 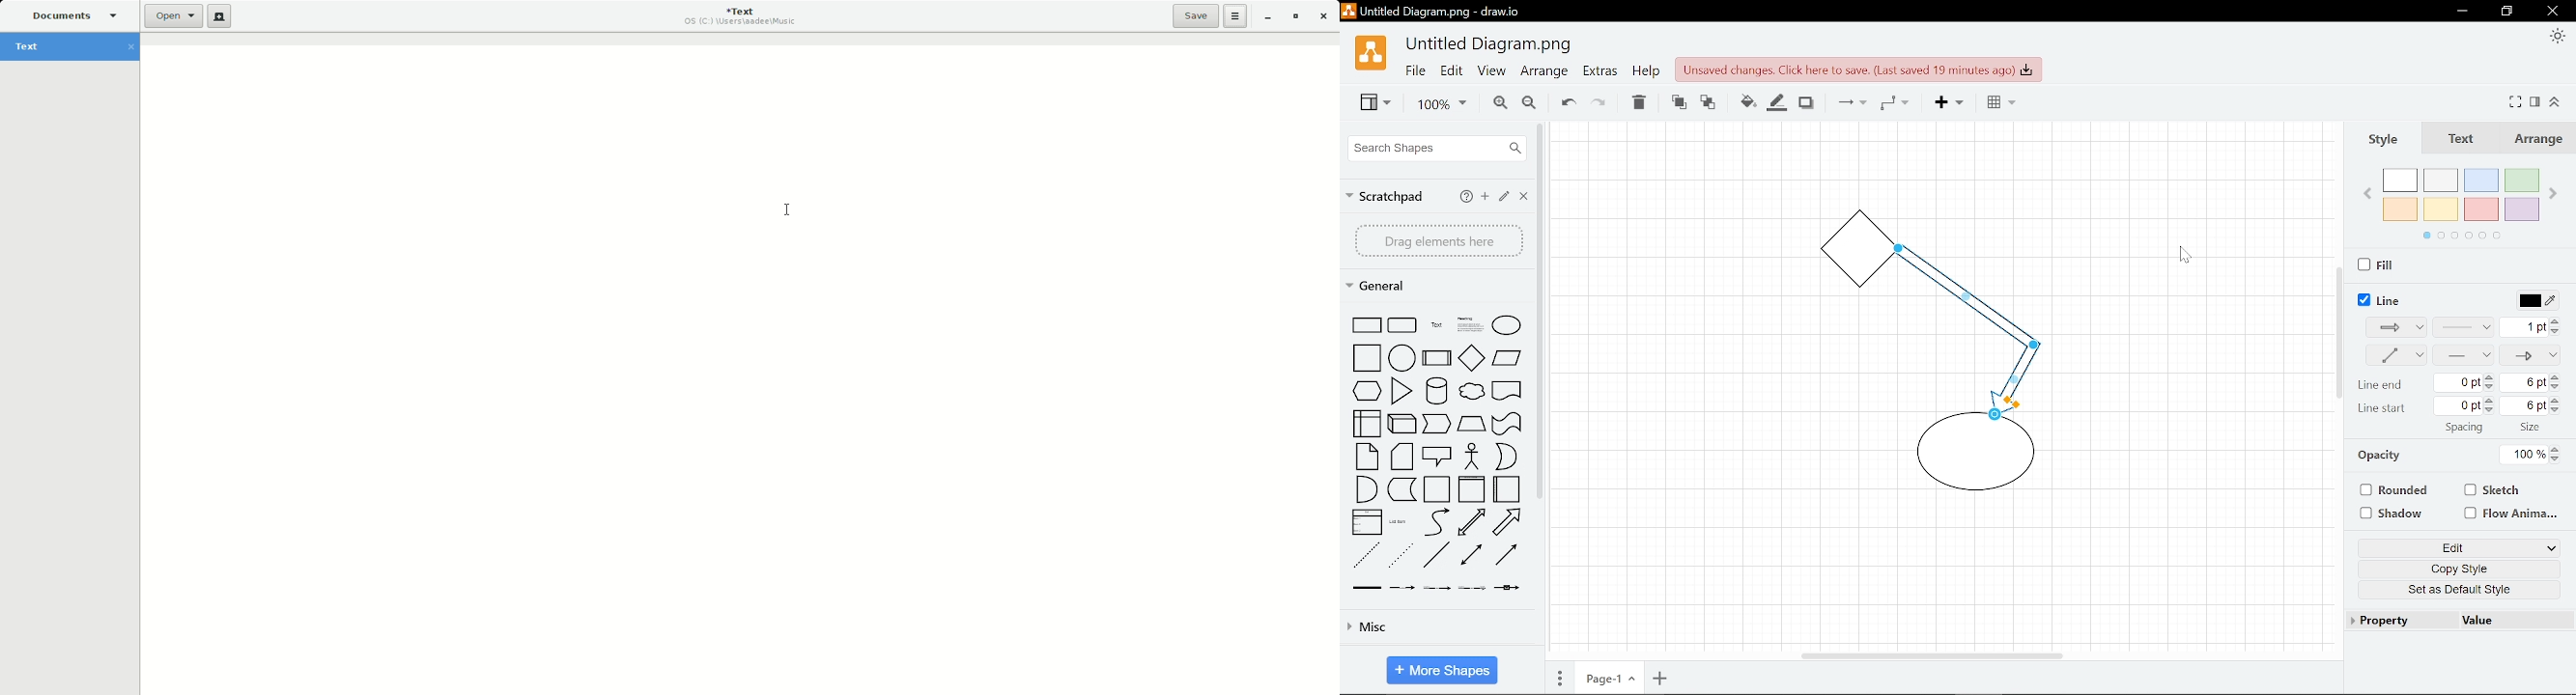 What do you see at coordinates (1439, 456) in the screenshot?
I see `shape` at bounding box center [1439, 456].